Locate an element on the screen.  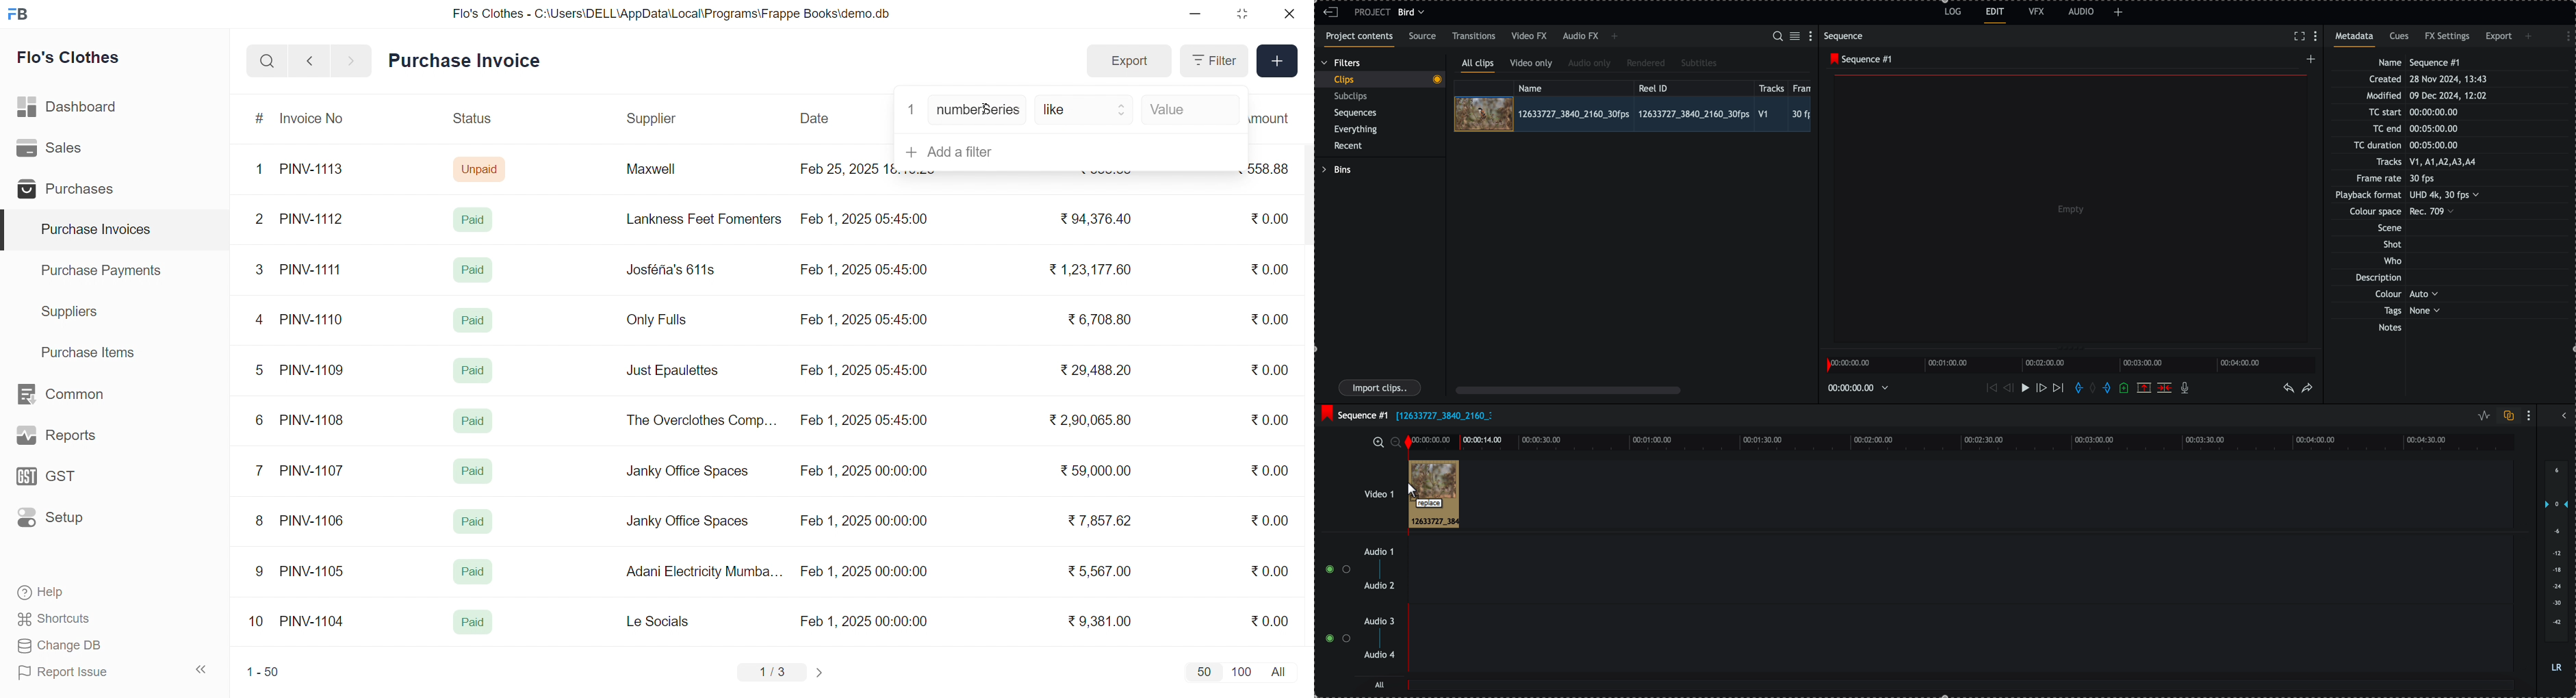
Add is located at coordinates (1278, 62).